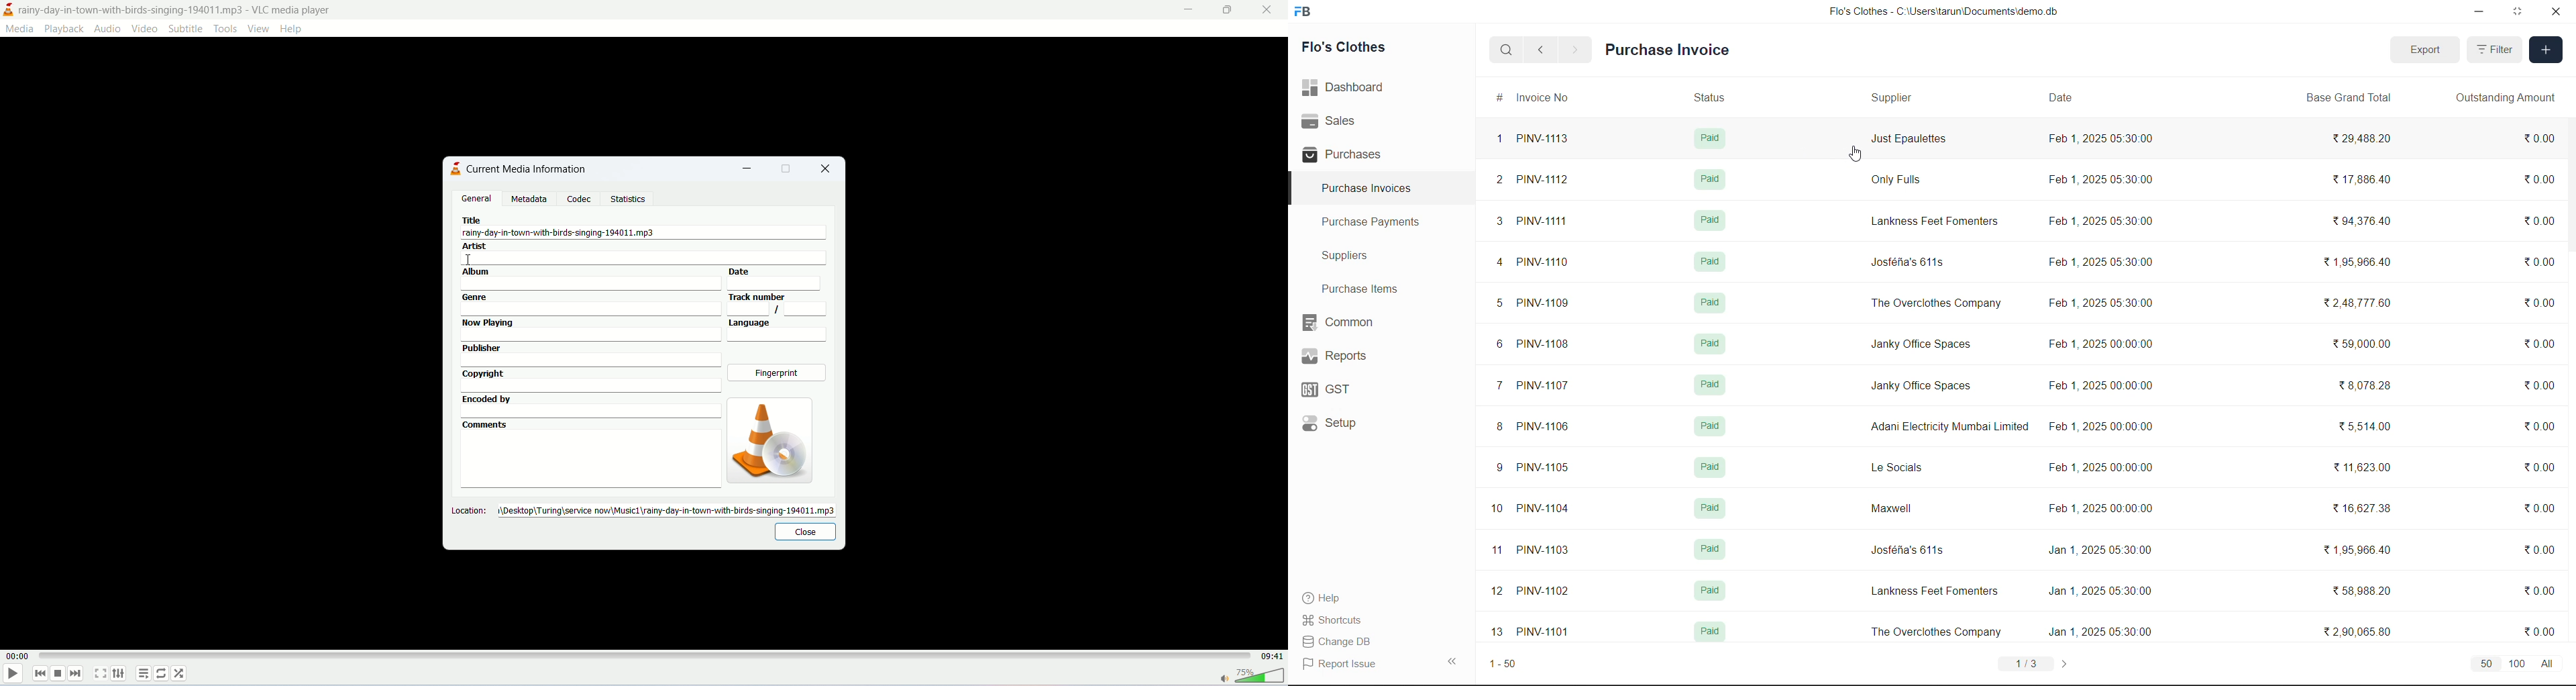  What do you see at coordinates (1552, 138) in the screenshot?
I see ` PINV-1113` at bounding box center [1552, 138].